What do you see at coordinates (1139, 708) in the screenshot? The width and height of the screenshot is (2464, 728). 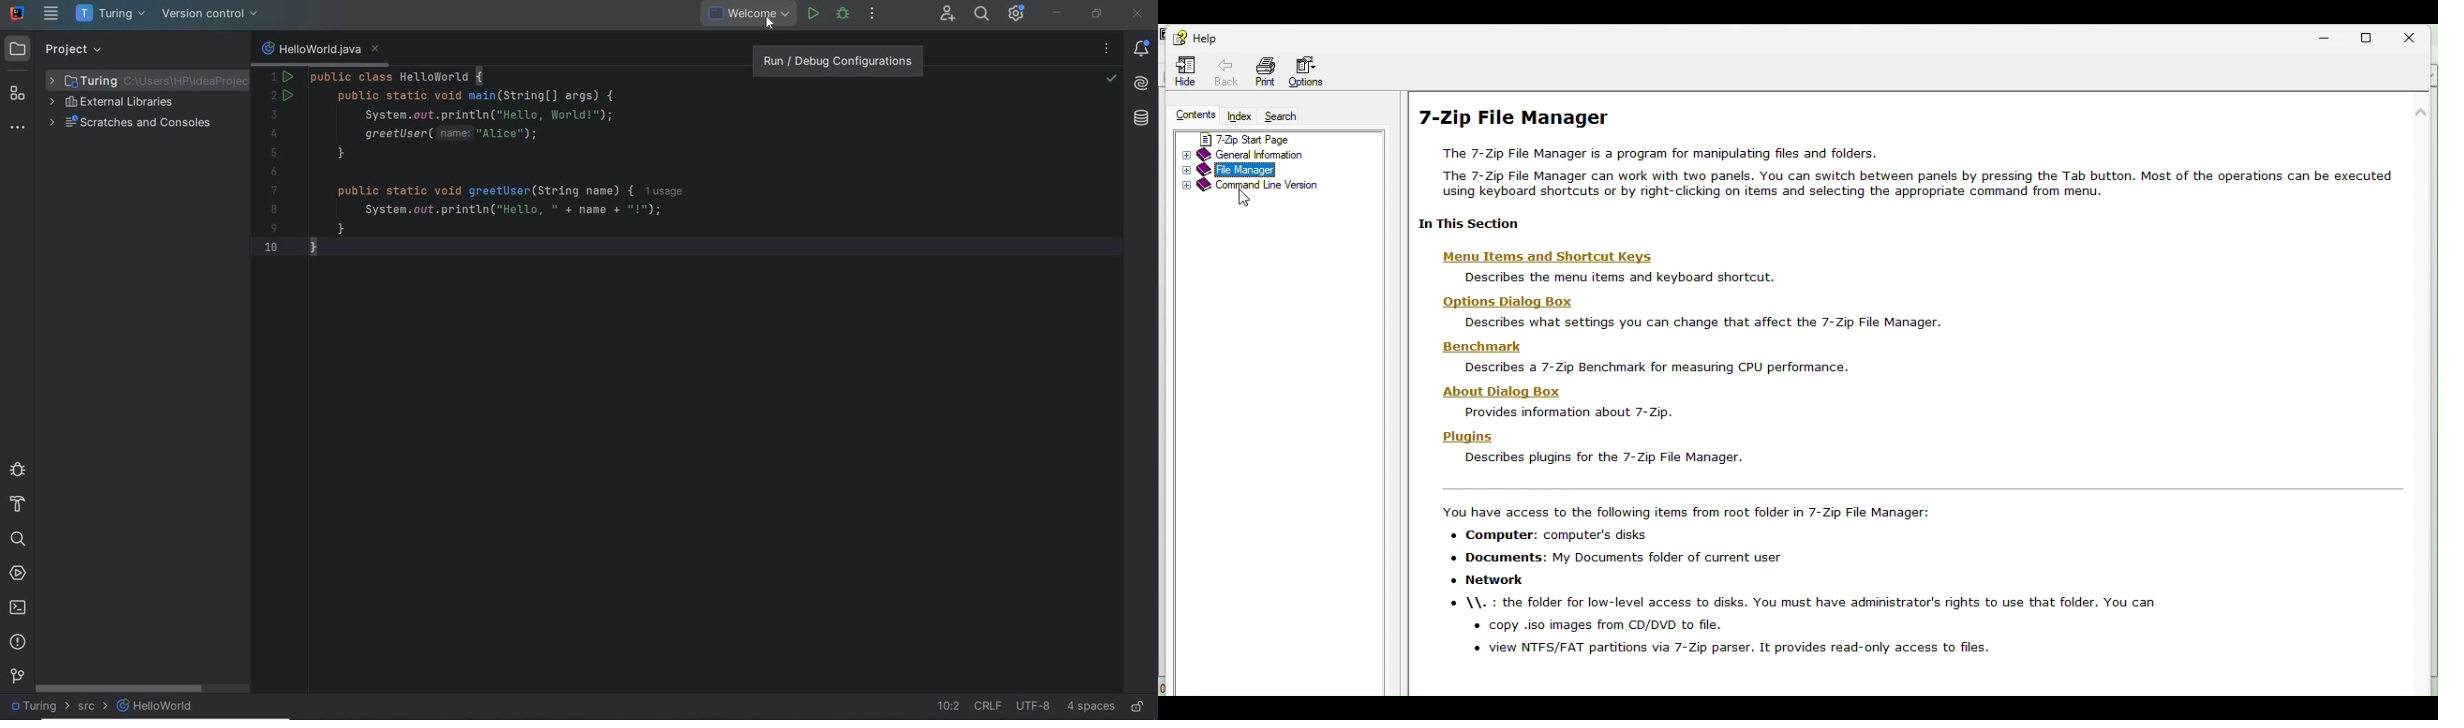 I see `make file ready only` at bounding box center [1139, 708].